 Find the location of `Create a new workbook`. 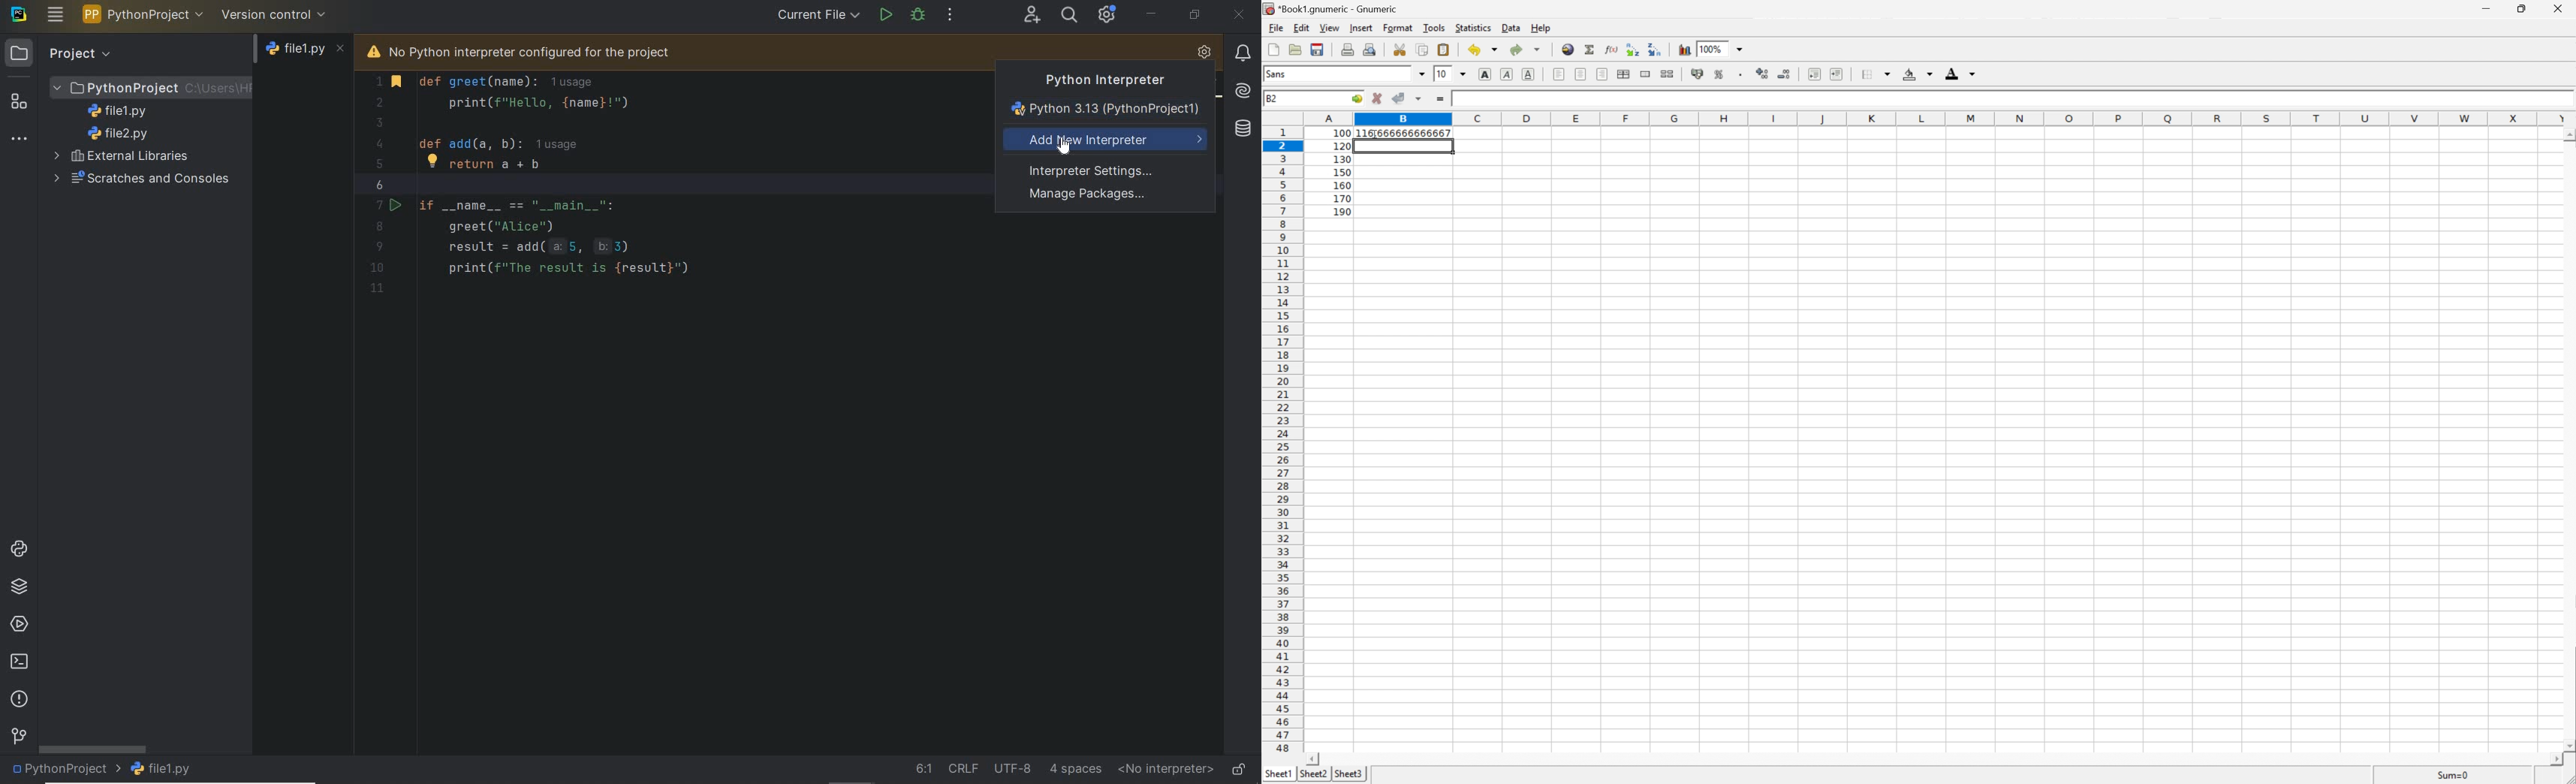

Create a new workbook is located at coordinates (1272, 49).